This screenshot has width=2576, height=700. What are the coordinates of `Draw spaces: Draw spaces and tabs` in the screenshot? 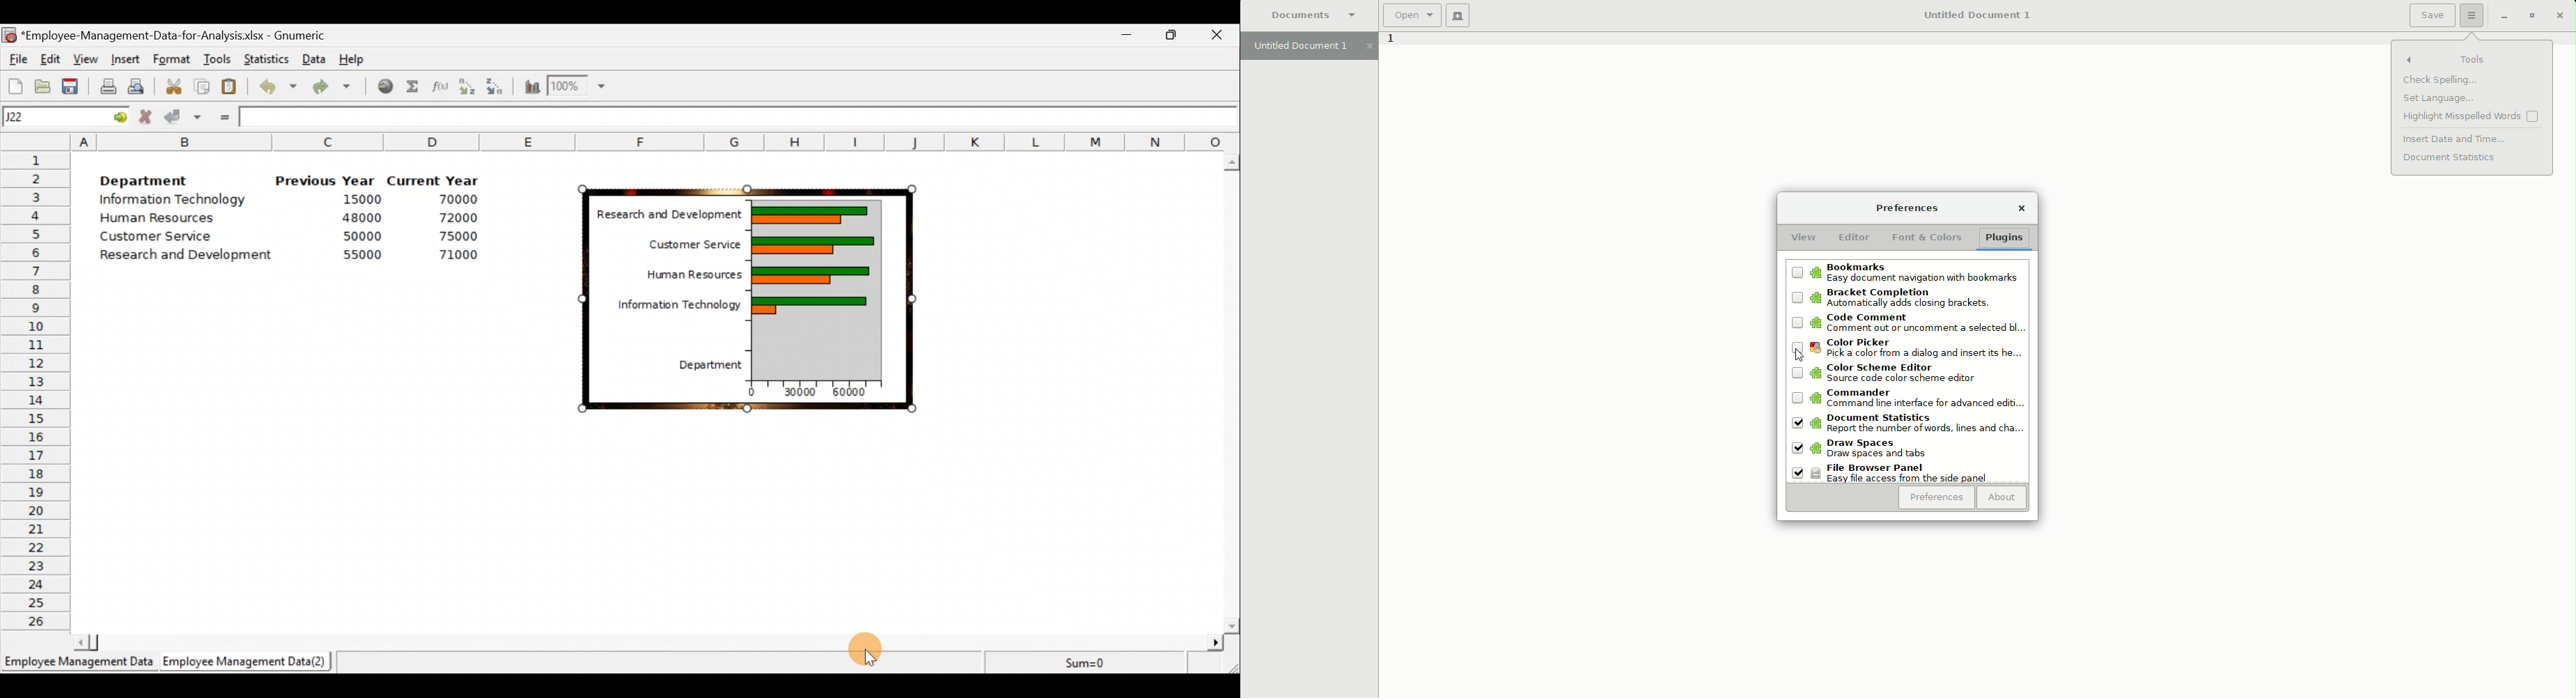 It's located at (1873, 450).